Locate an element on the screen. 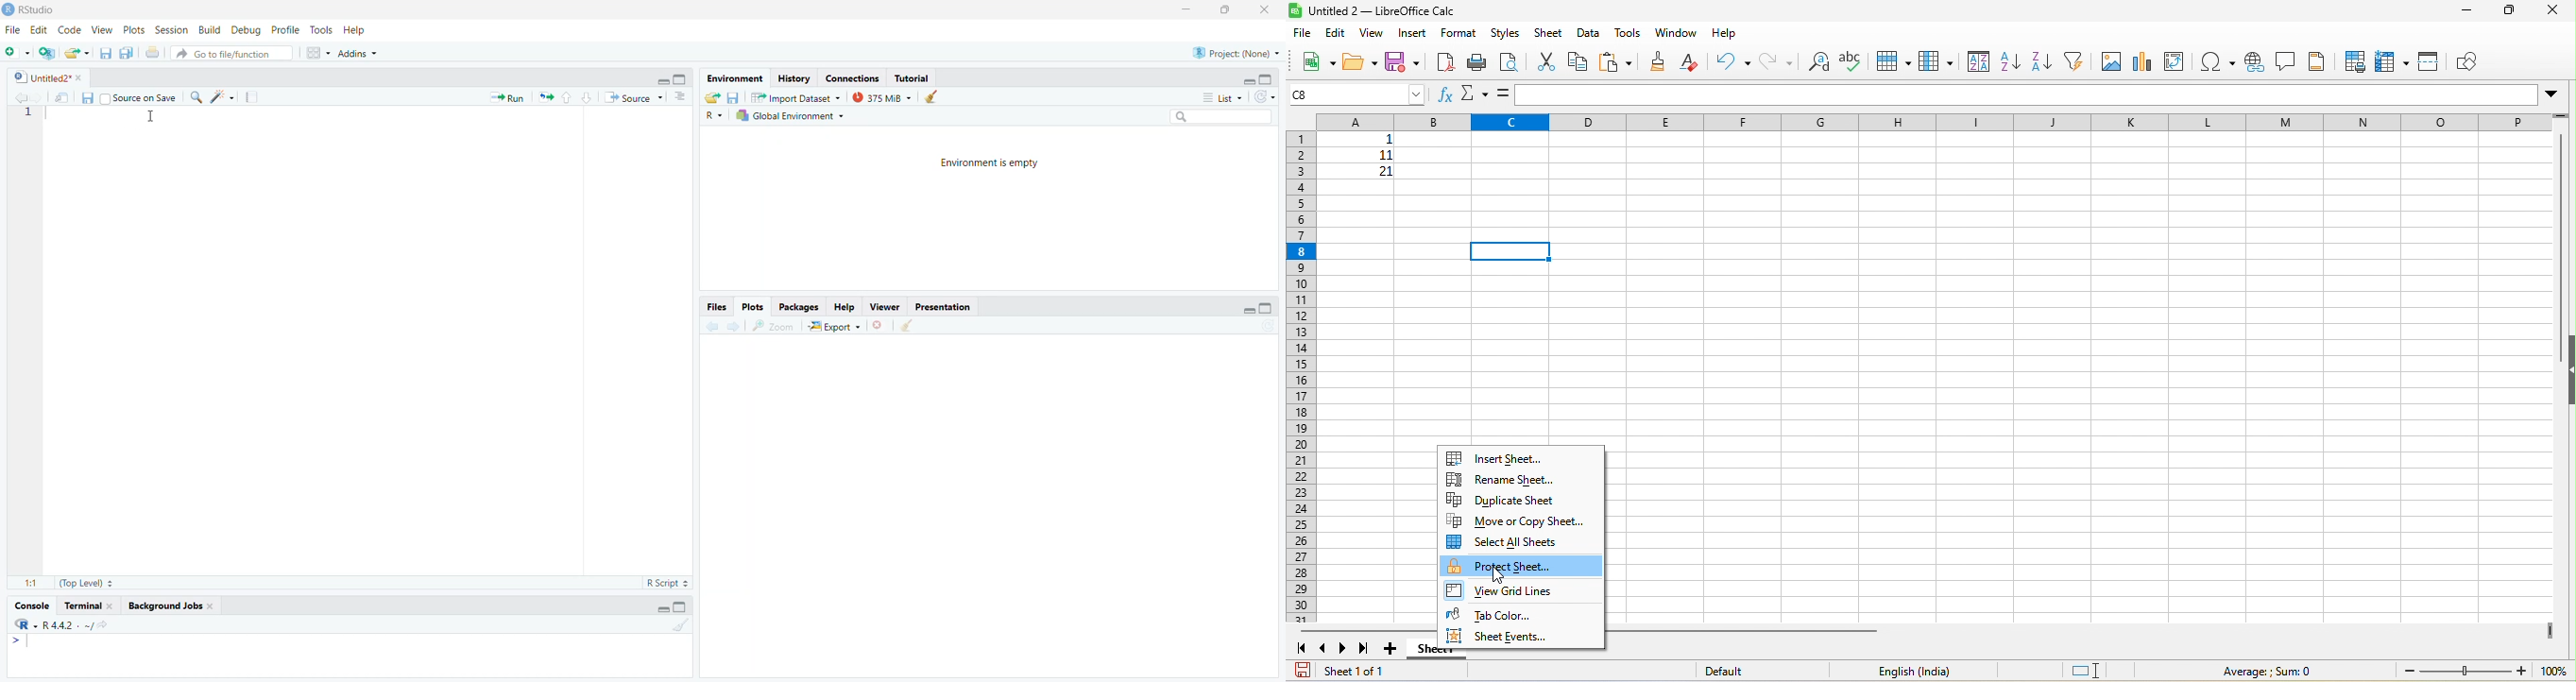  hide r script is located at coordinates (1244, 81).